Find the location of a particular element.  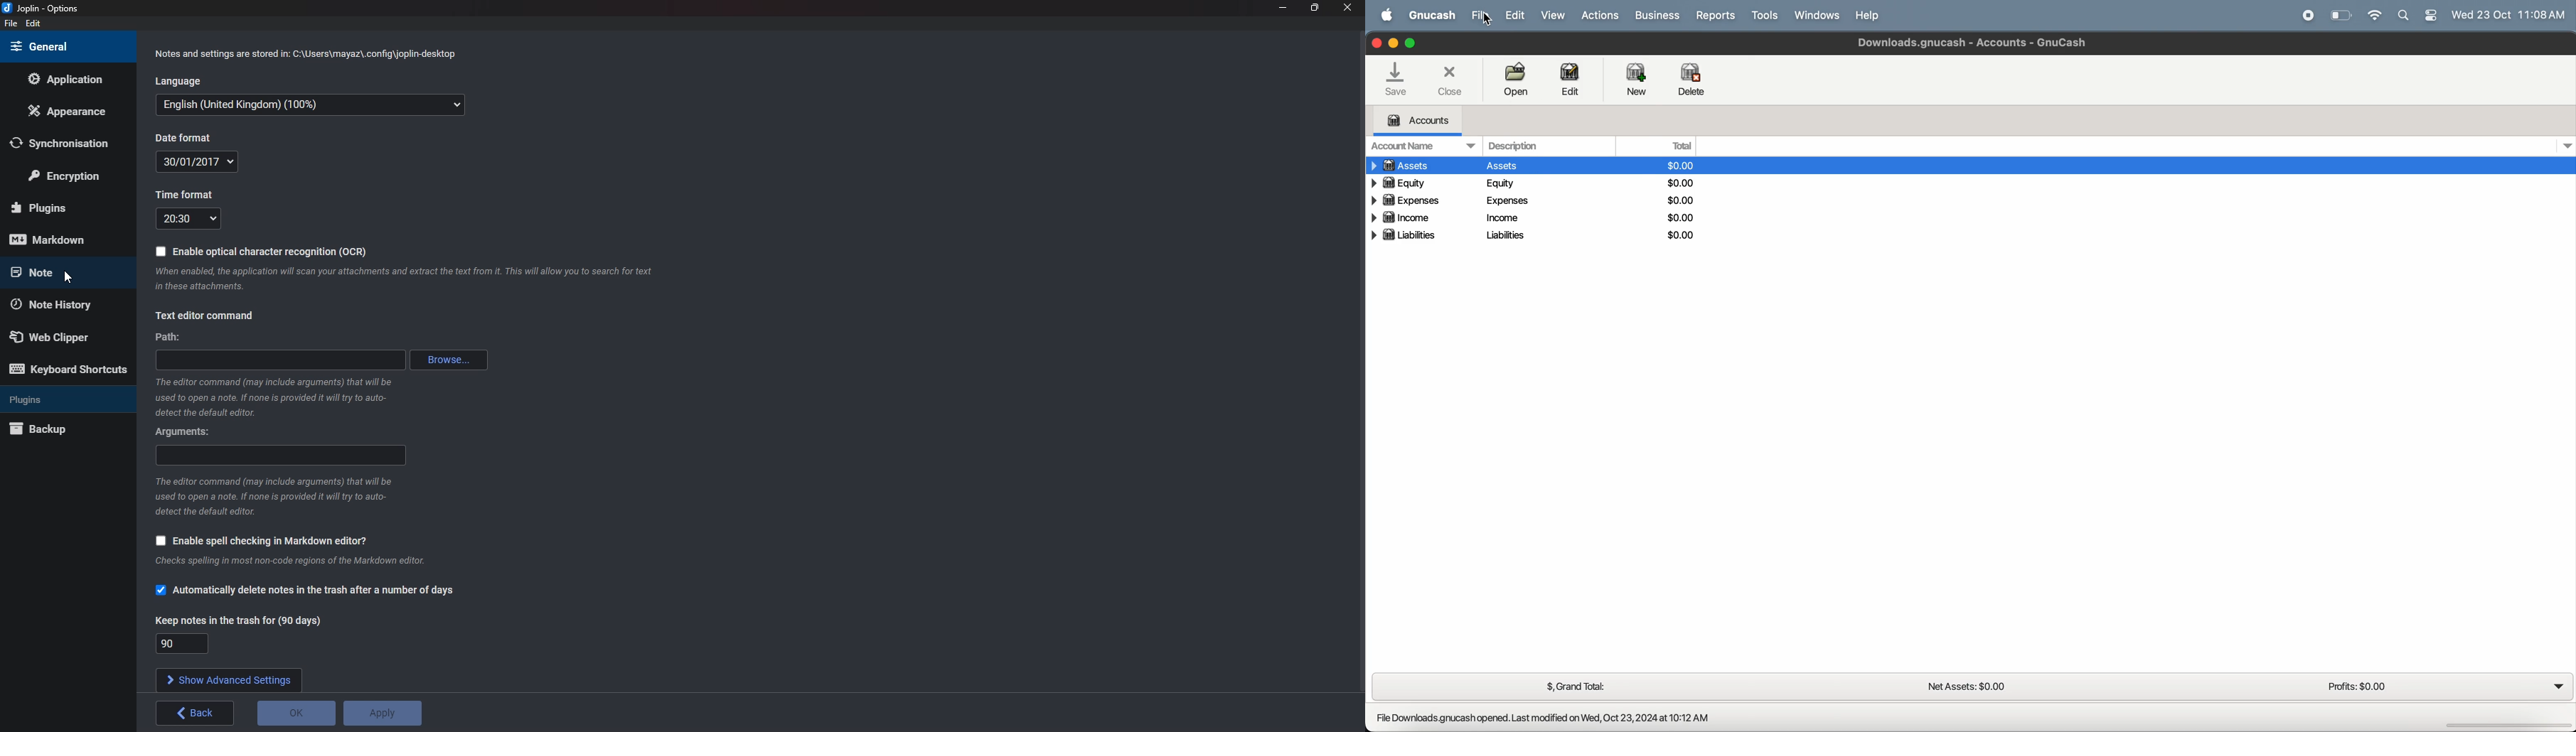

General is located at coordinates (64, 48).